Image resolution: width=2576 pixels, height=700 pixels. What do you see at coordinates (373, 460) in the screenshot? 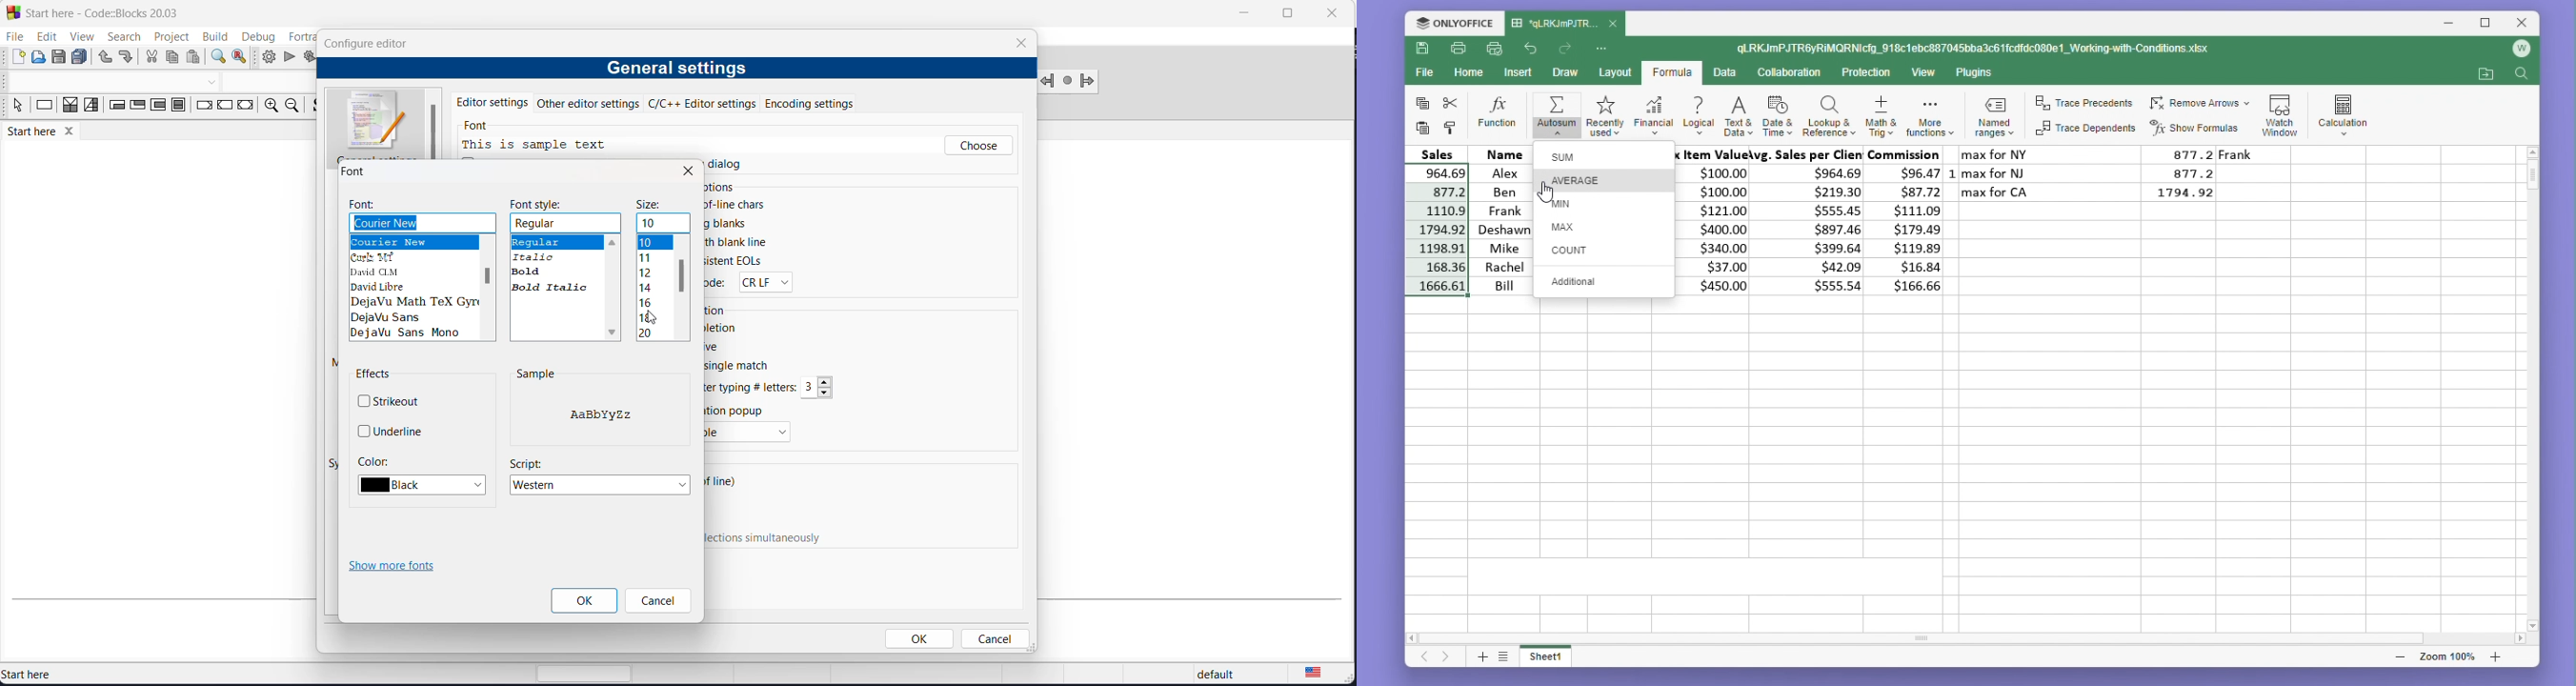
I see `color` at bounding box center [373, 460].